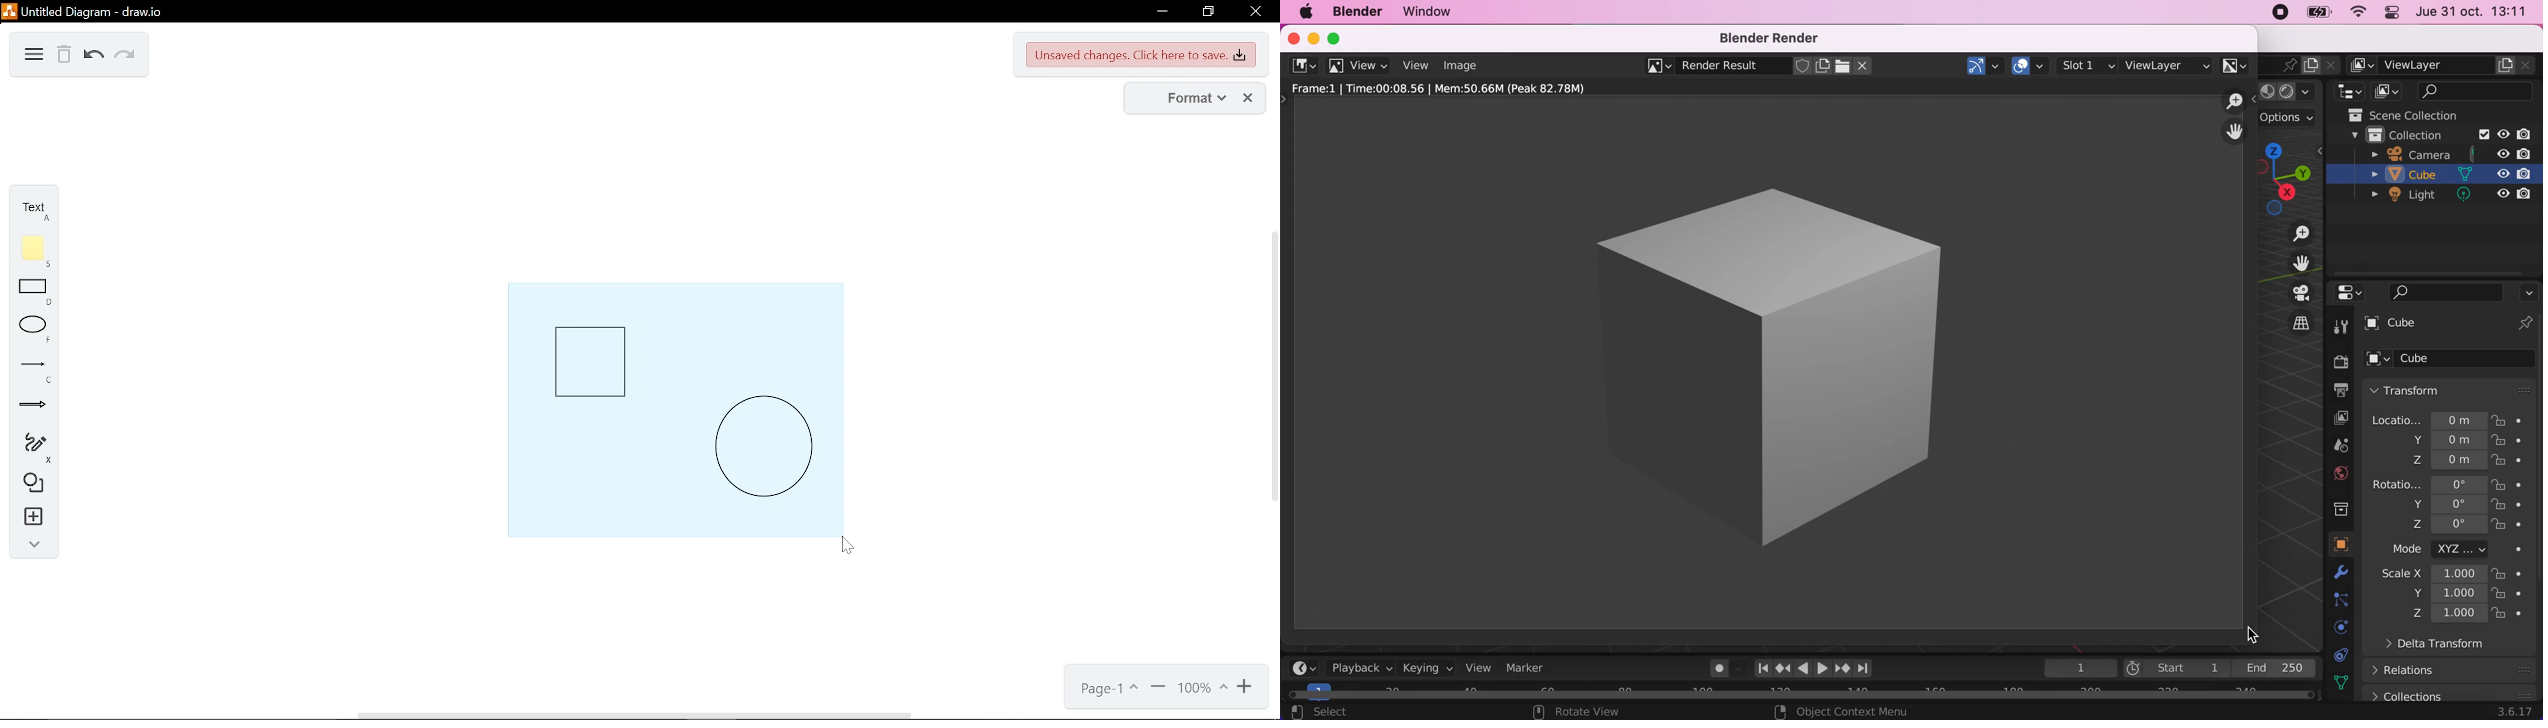  Describe the element at coordinates (2434, 595) in the screenshot. I see `scale measures` at that location.